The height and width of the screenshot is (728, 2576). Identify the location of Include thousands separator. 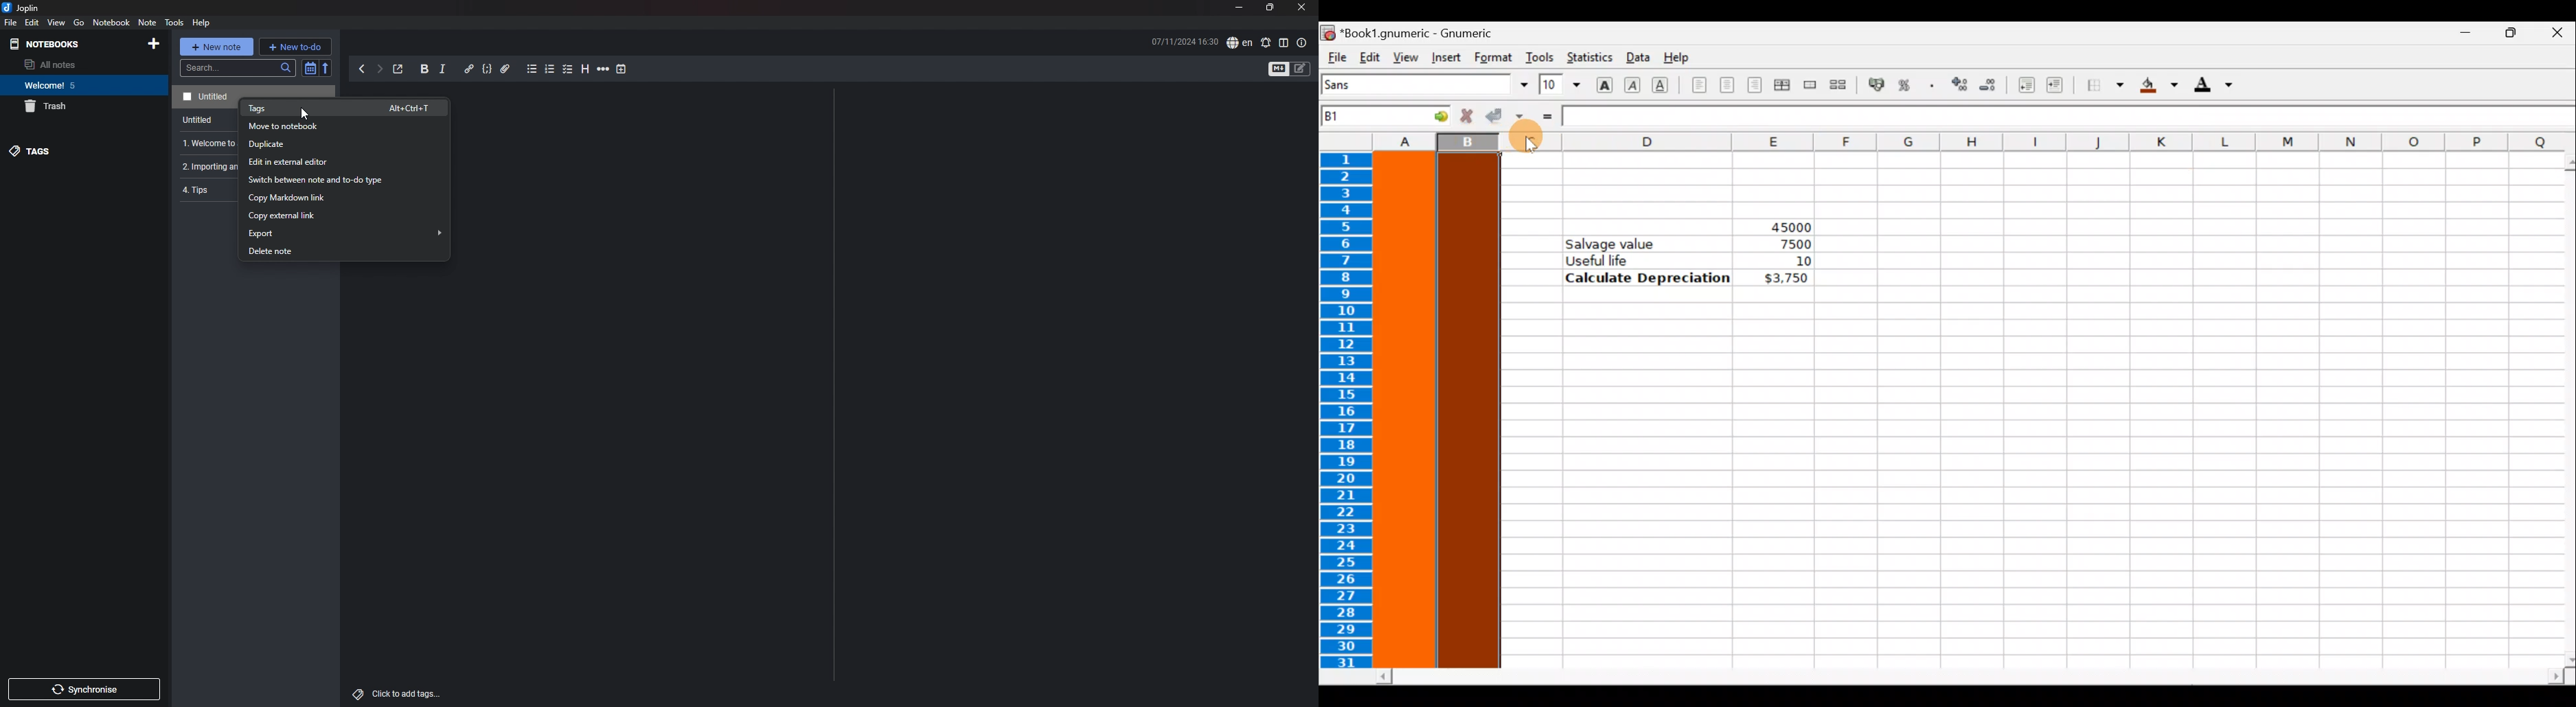
(1932, 85).